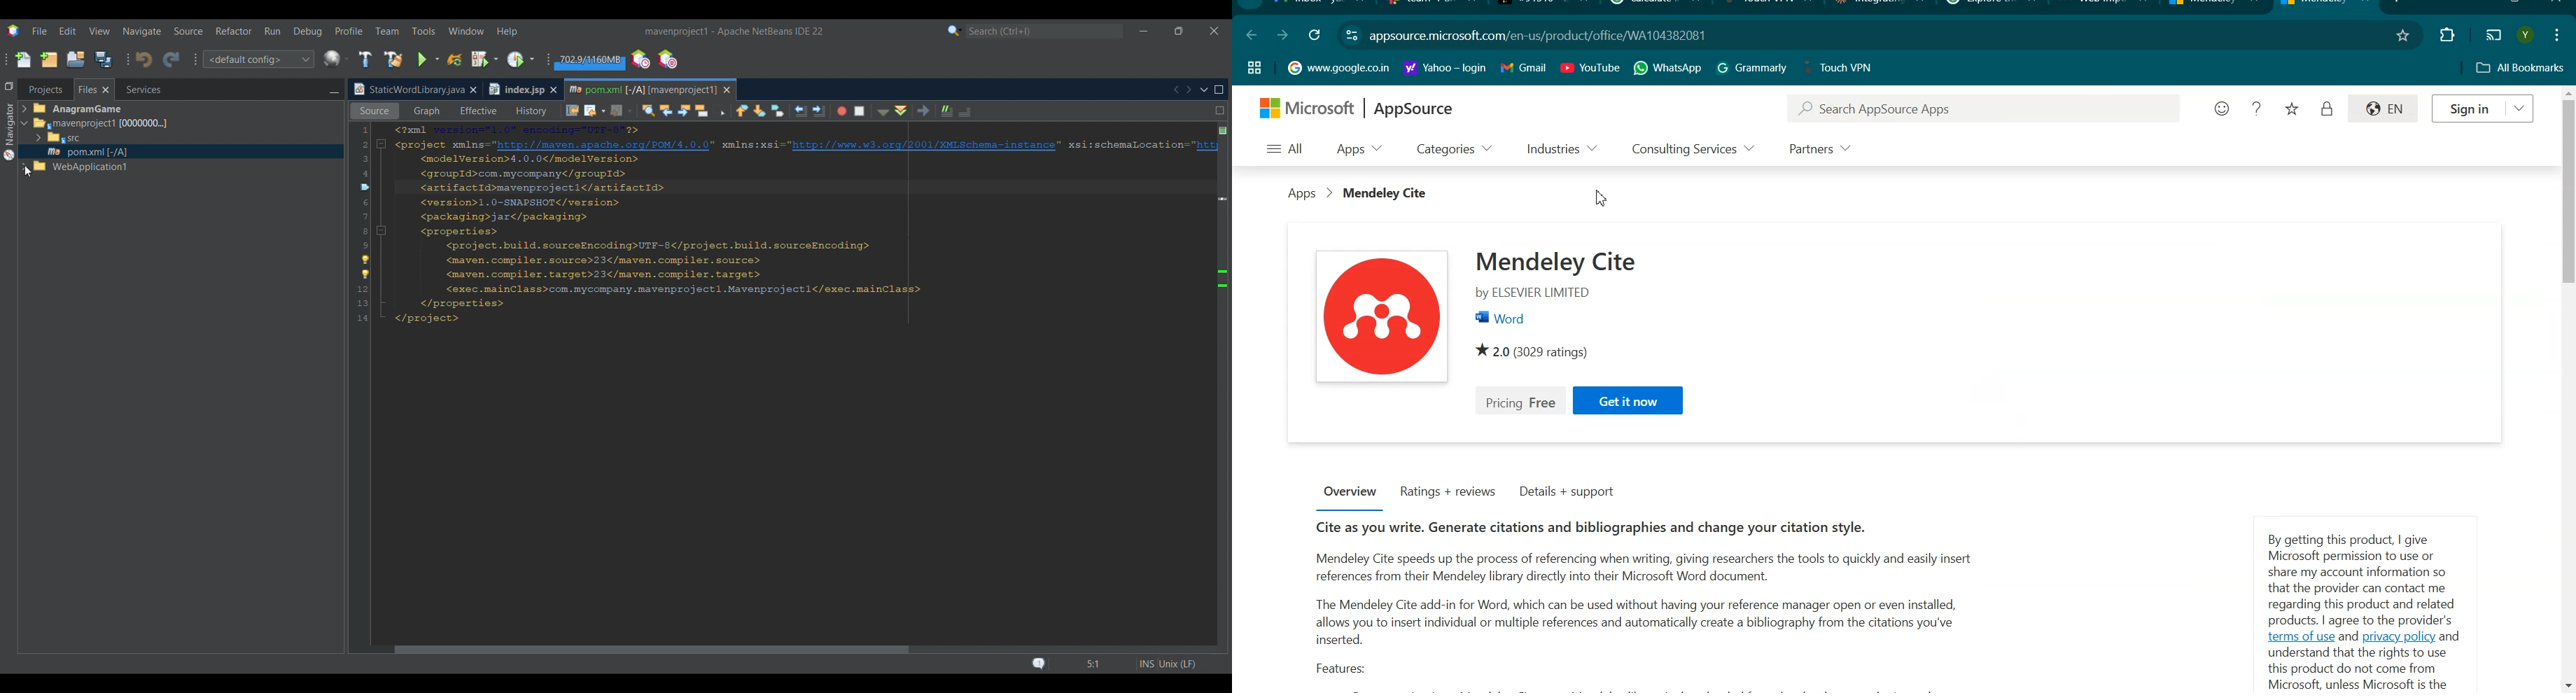 The width and height of the screenshot is (2576, 700). What do you see at coordinates (2365, 578) in the screenshot?
I see `By getting this product, | give
Microsoft permission to use or
share my account information so
that the provider can contact me
regarding this product and related
products. | agree to the provider's` at bounding box center [2365, 578].